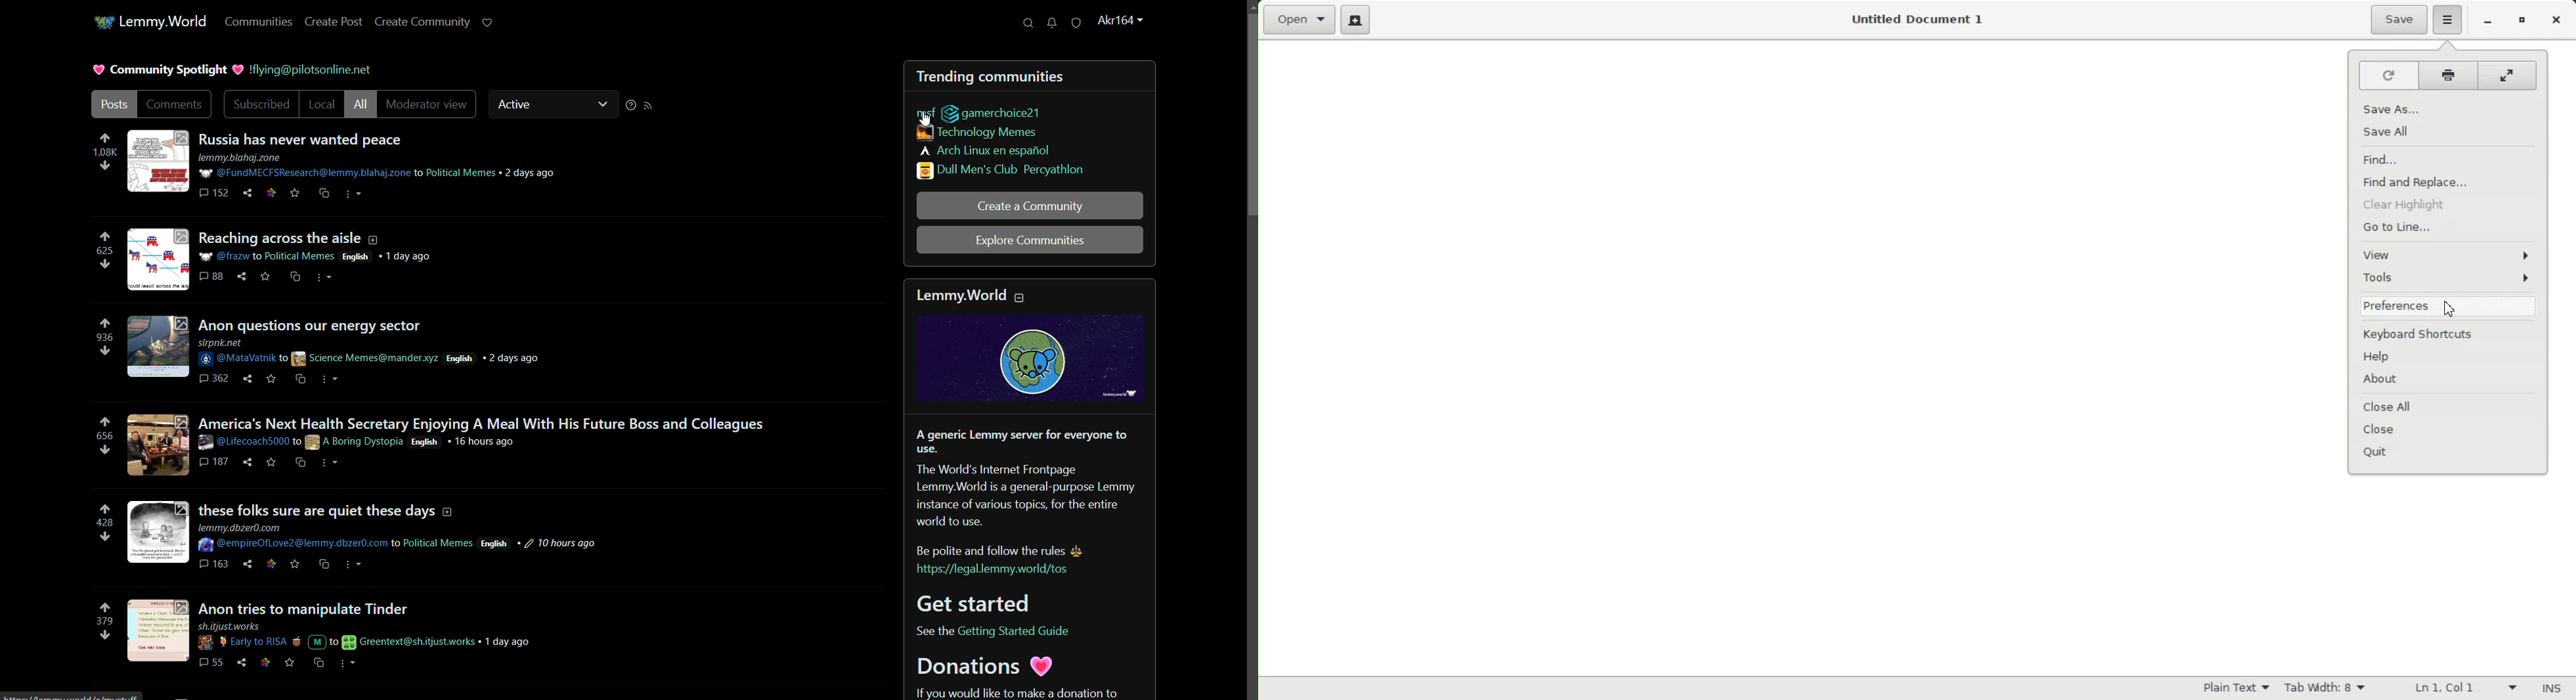  What do you see at coordinates (2448, 451) in the screenshot?
I see `Quit` at bounding box center [2448, 451].